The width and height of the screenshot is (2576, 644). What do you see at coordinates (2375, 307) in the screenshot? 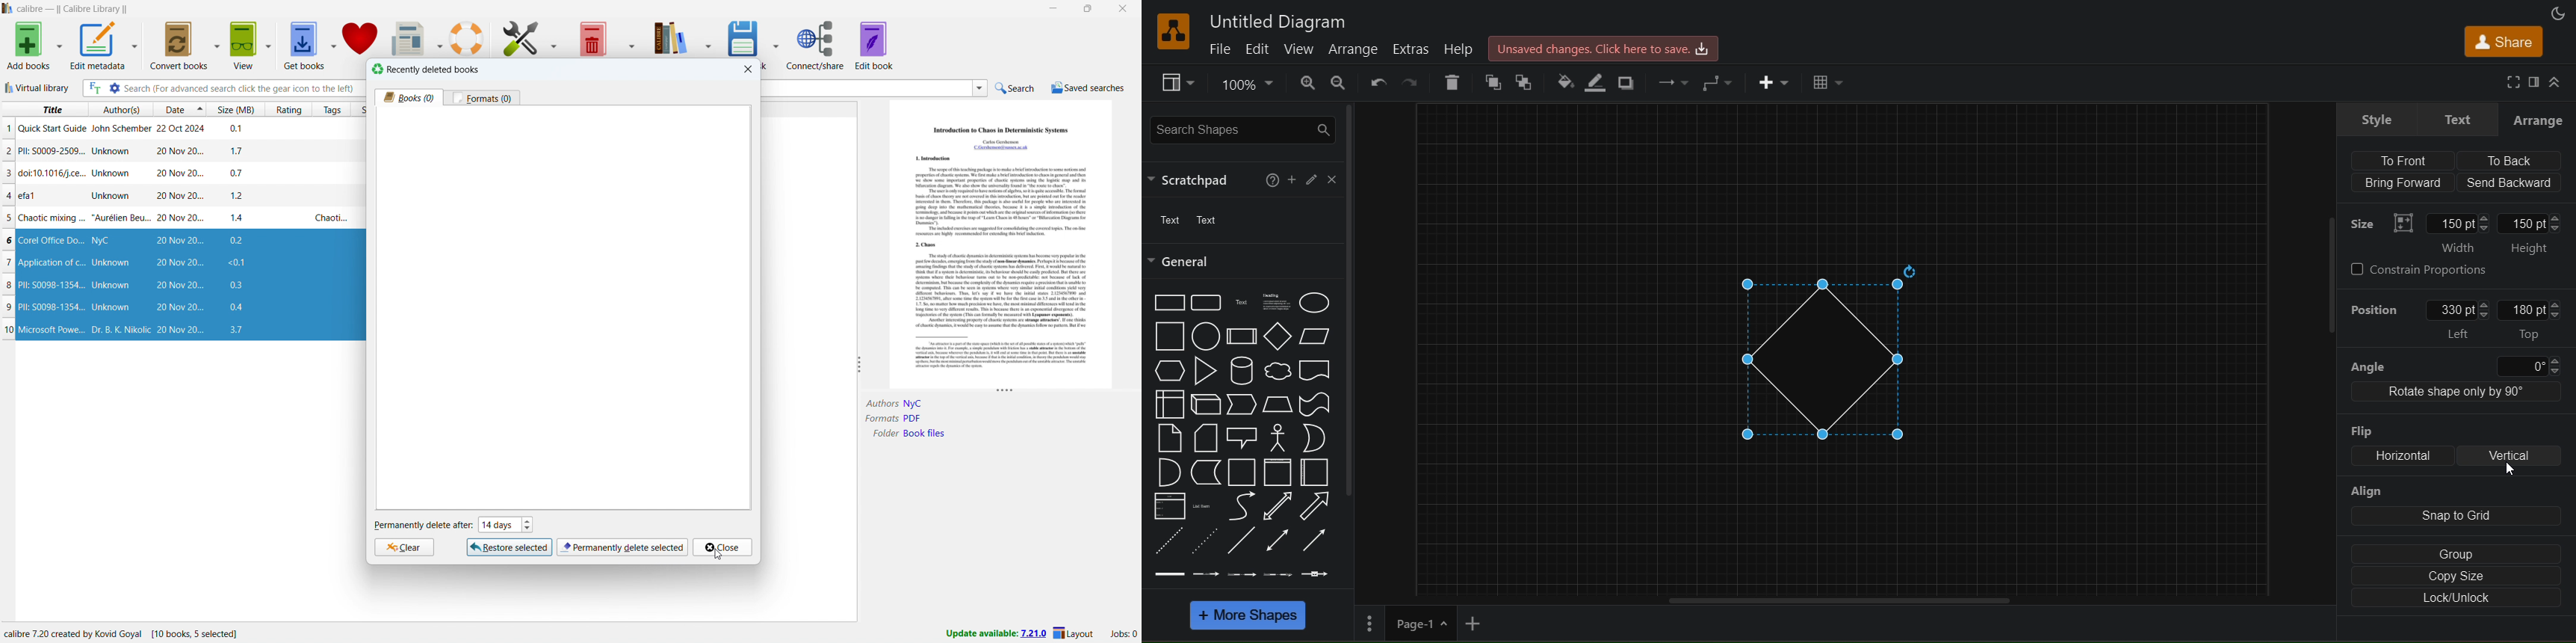
I see `position` at bounding box center [2375, 307].